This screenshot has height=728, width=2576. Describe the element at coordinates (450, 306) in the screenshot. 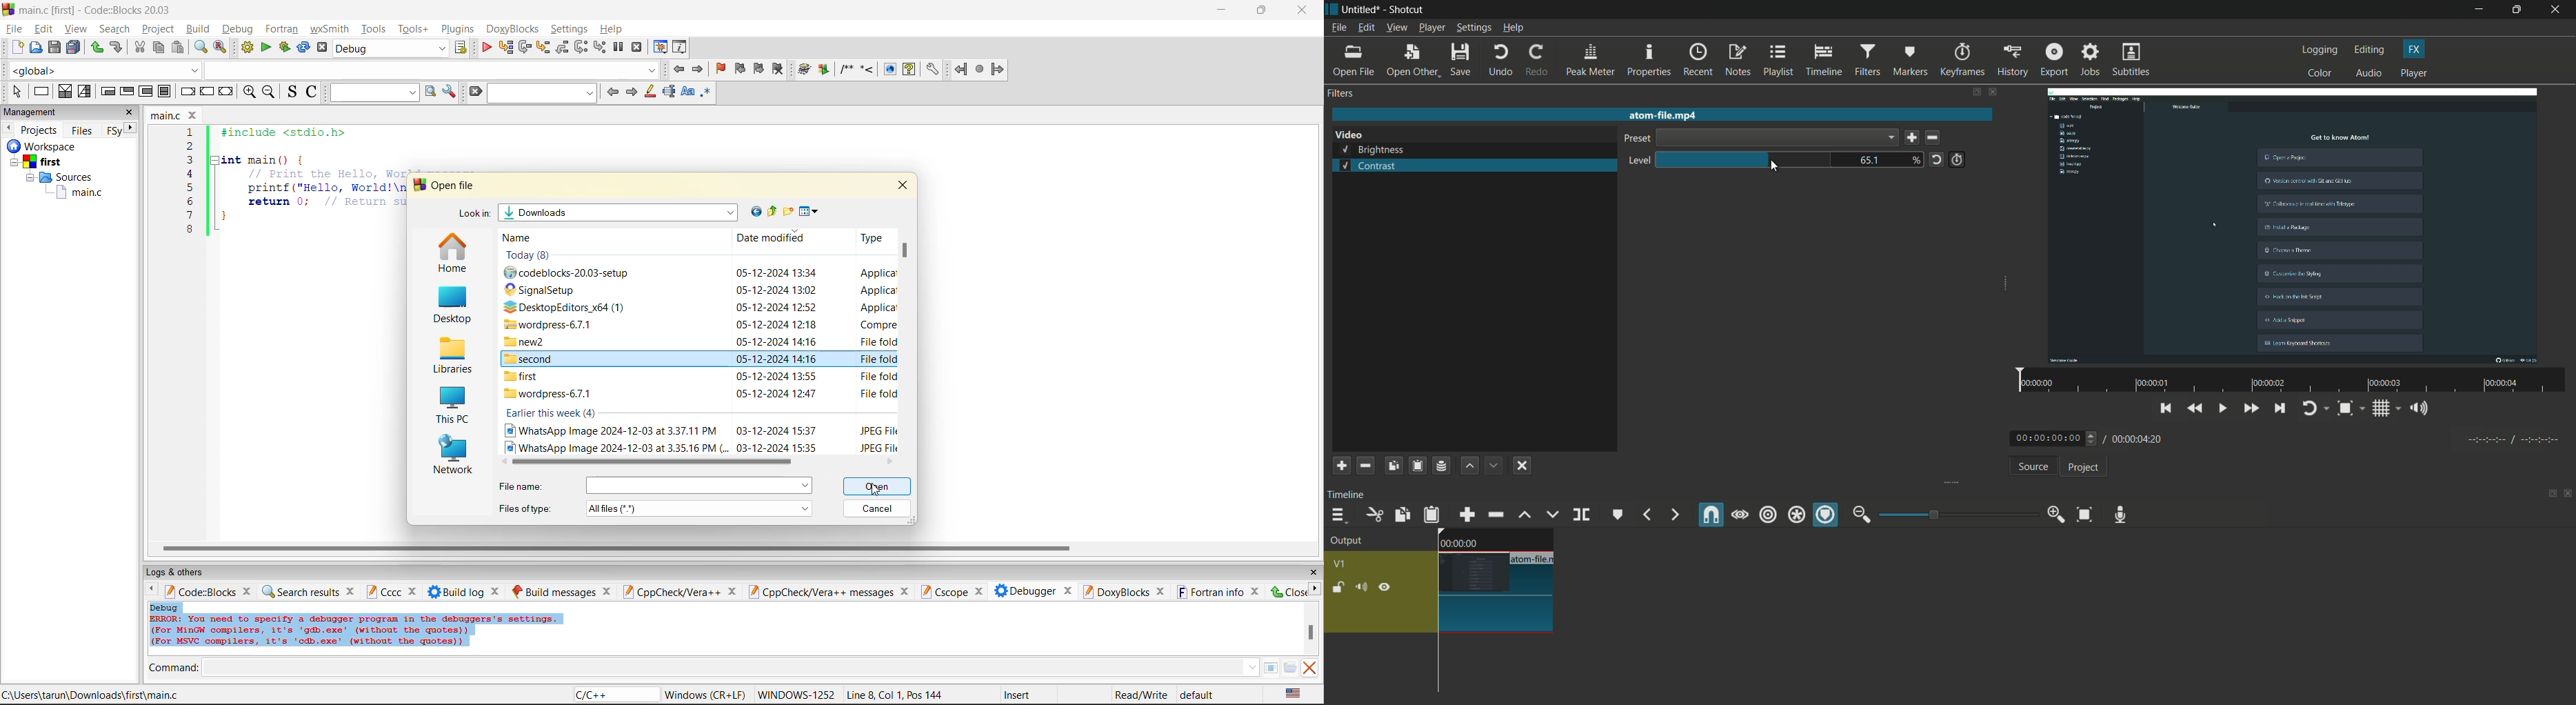

I see `desktop` at that location.